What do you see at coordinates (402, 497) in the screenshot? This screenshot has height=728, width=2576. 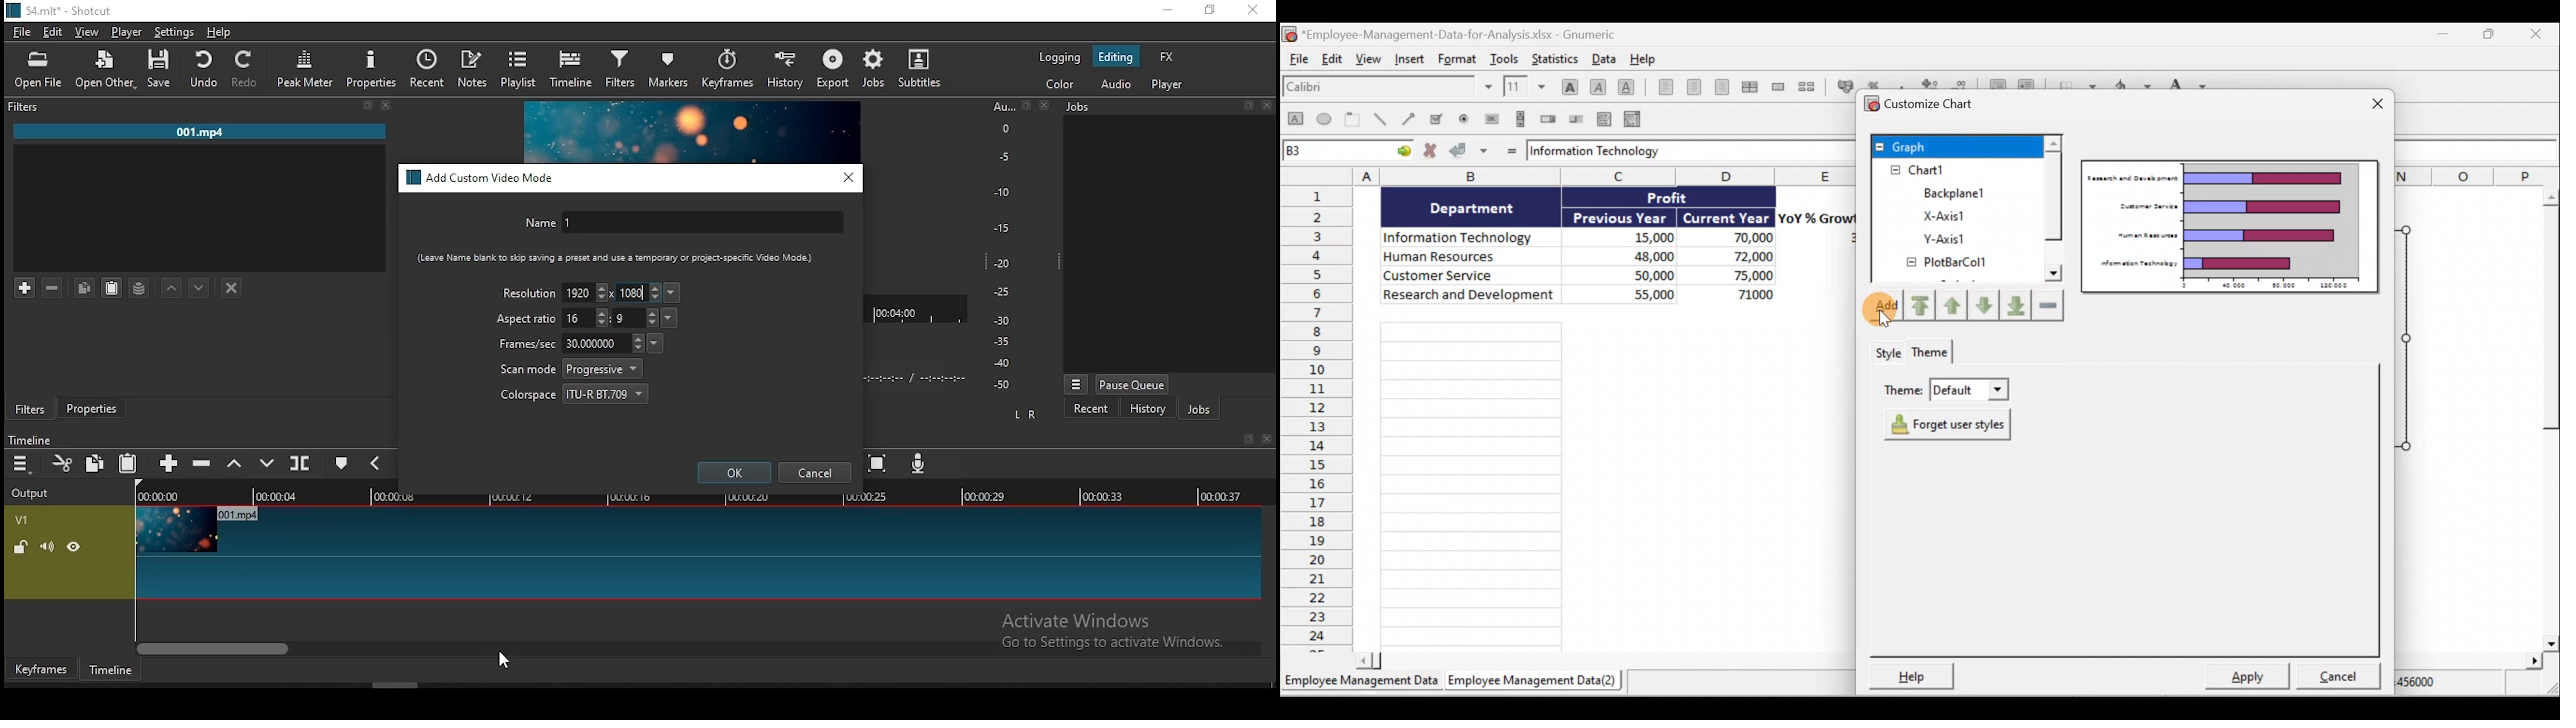 I see `00:00:08` at bounding box center [402, 497].